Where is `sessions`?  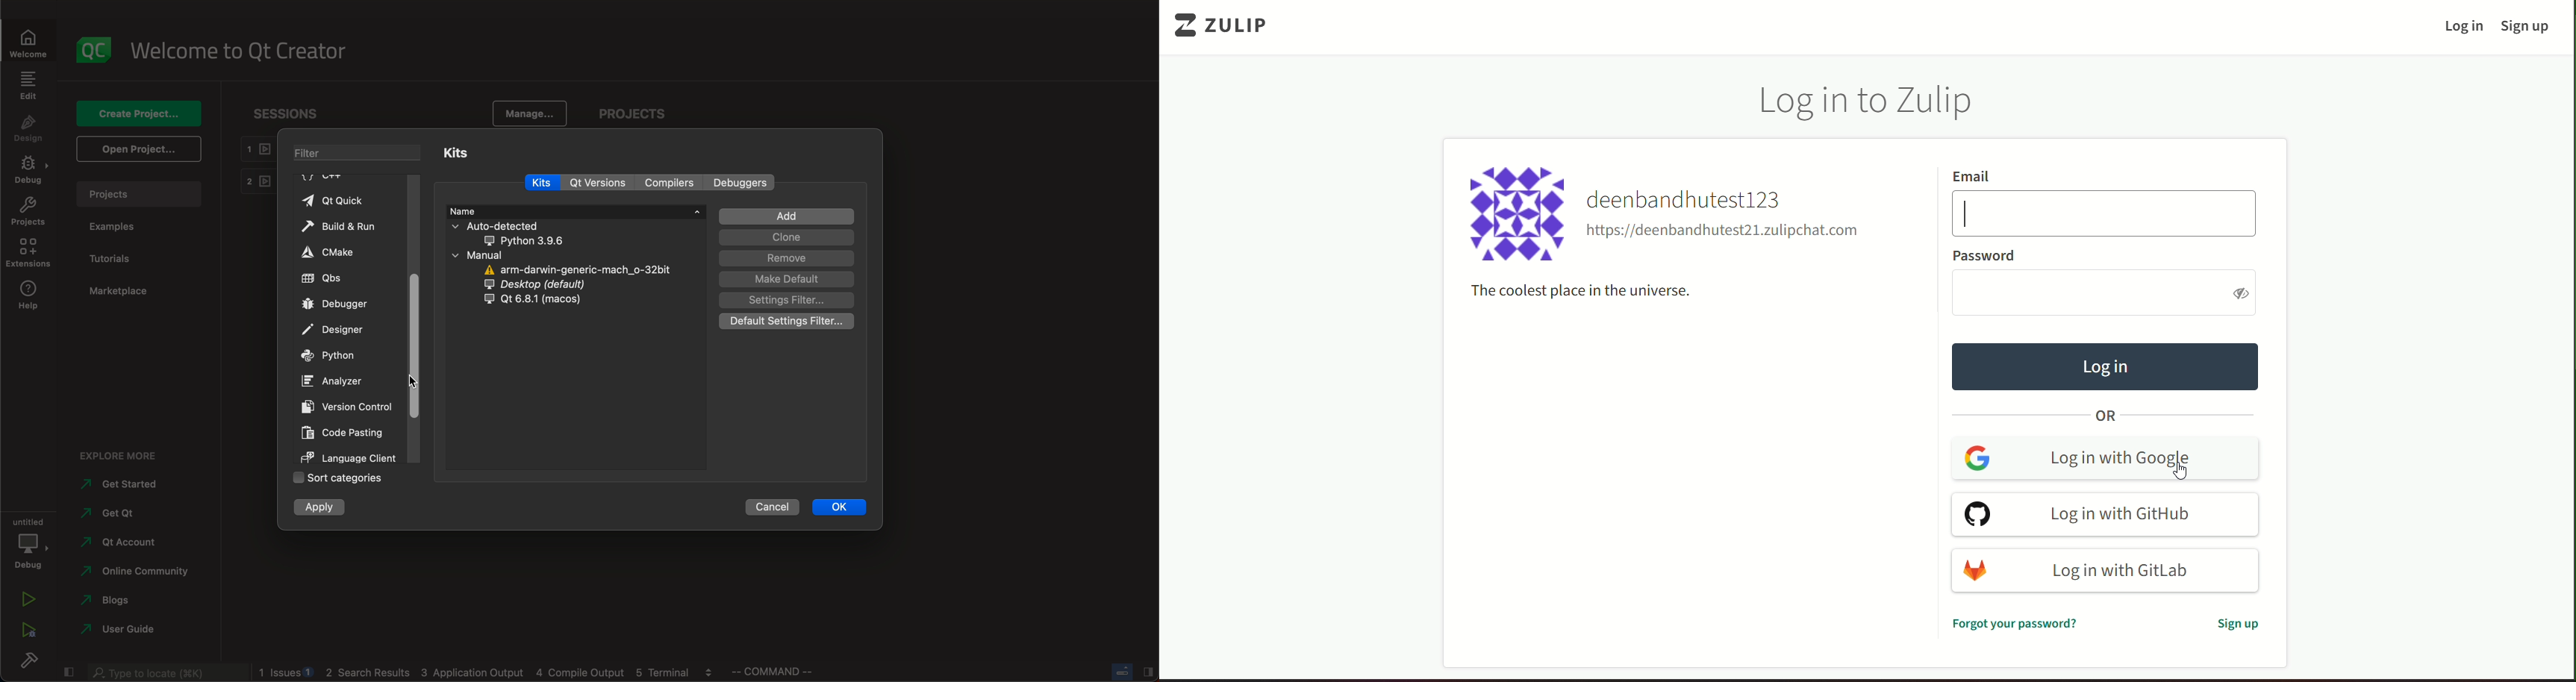 sessions is located at coordinates (295, 114).